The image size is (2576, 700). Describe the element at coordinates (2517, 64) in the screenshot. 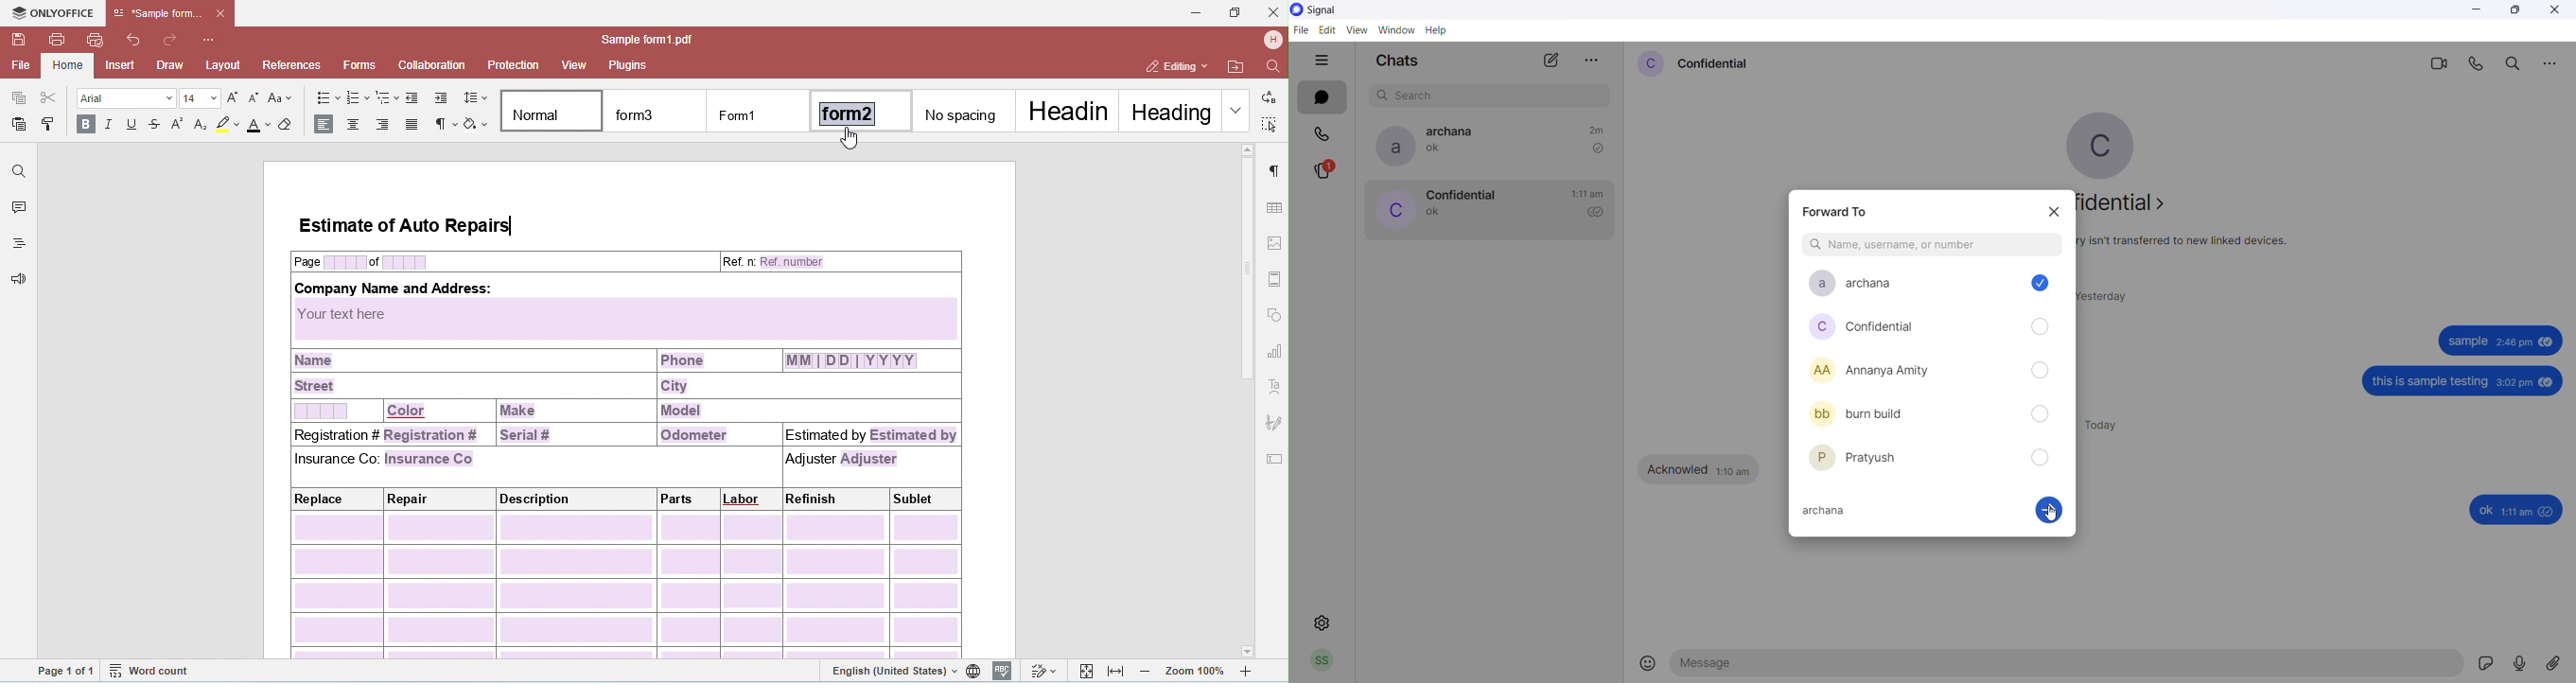

I see `search in chats` at that location.